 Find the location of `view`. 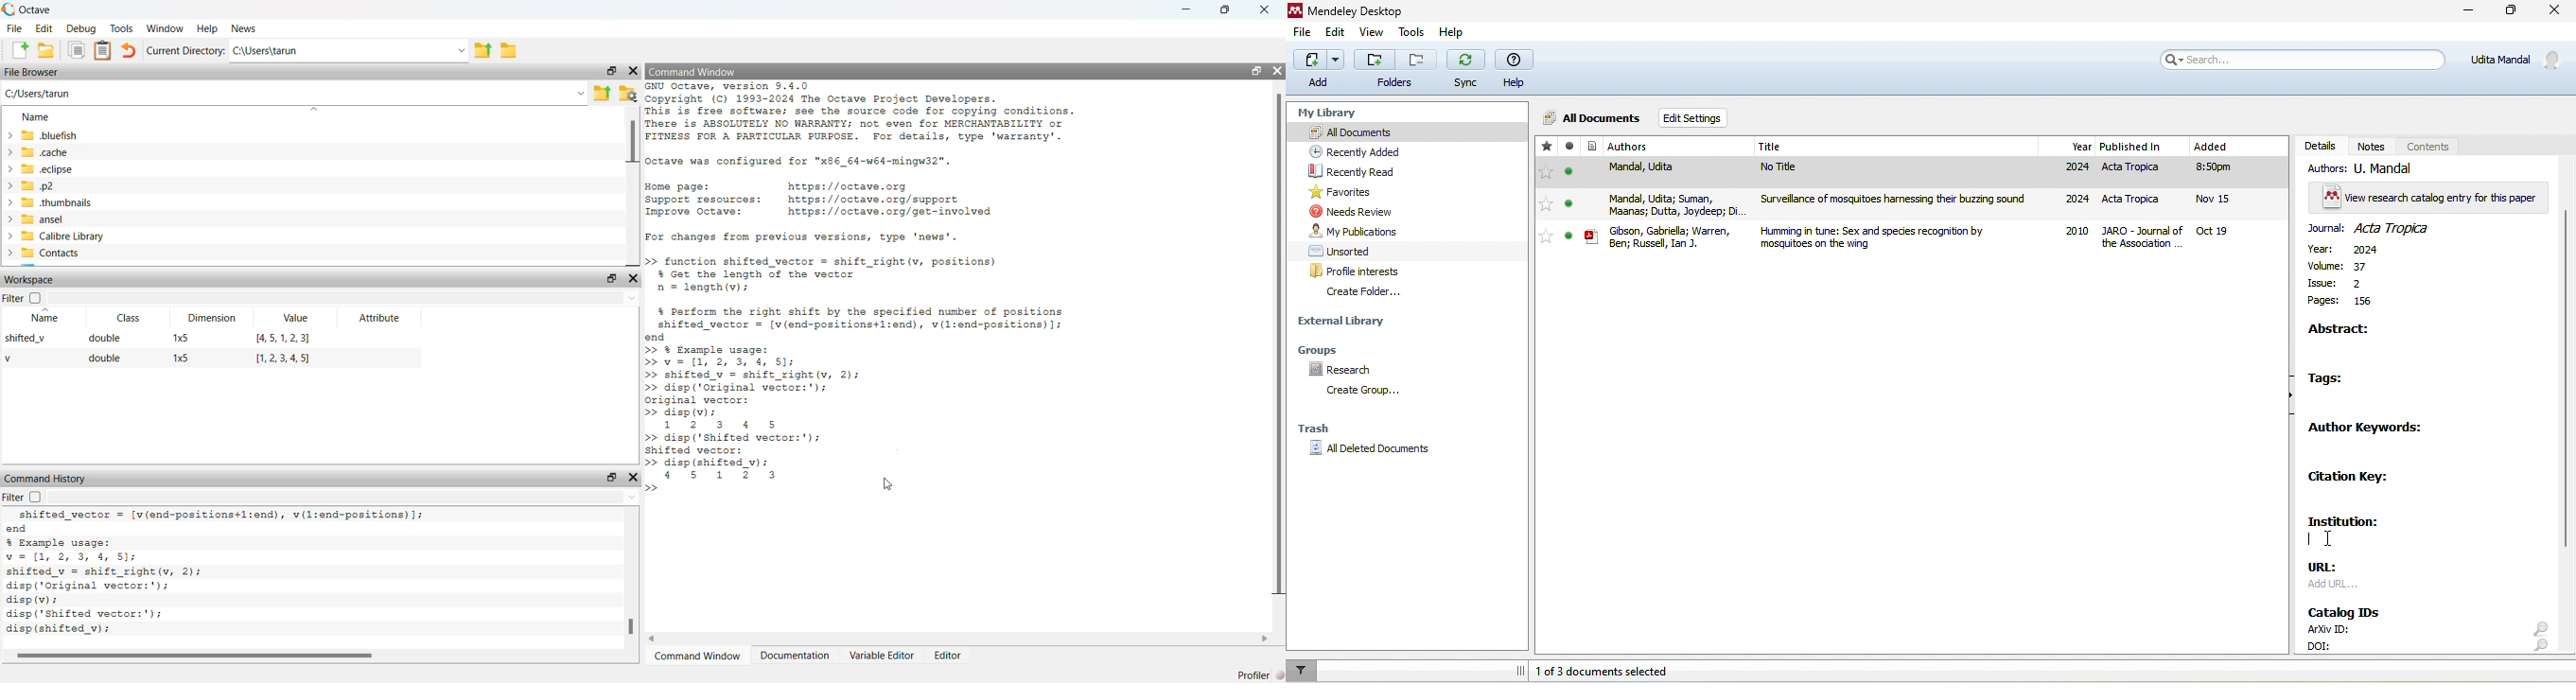

view is located at coordinates (1369, 33).